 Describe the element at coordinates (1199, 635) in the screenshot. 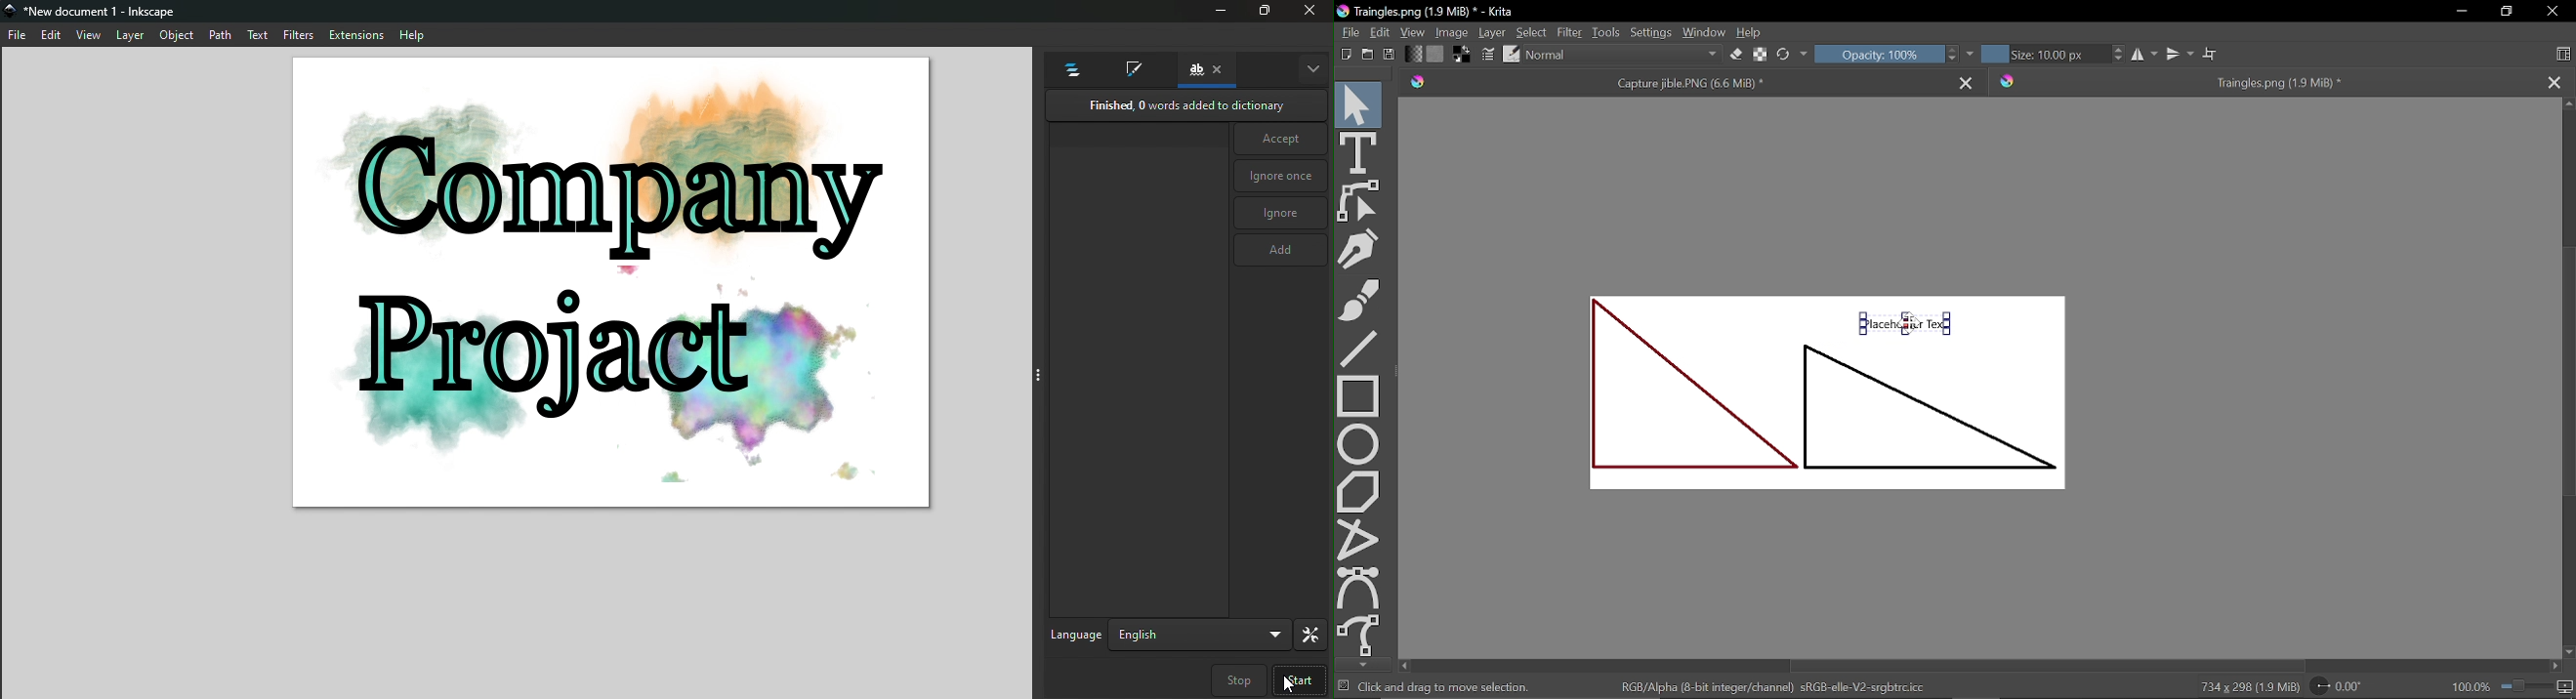

I see `Drop down` at that location.